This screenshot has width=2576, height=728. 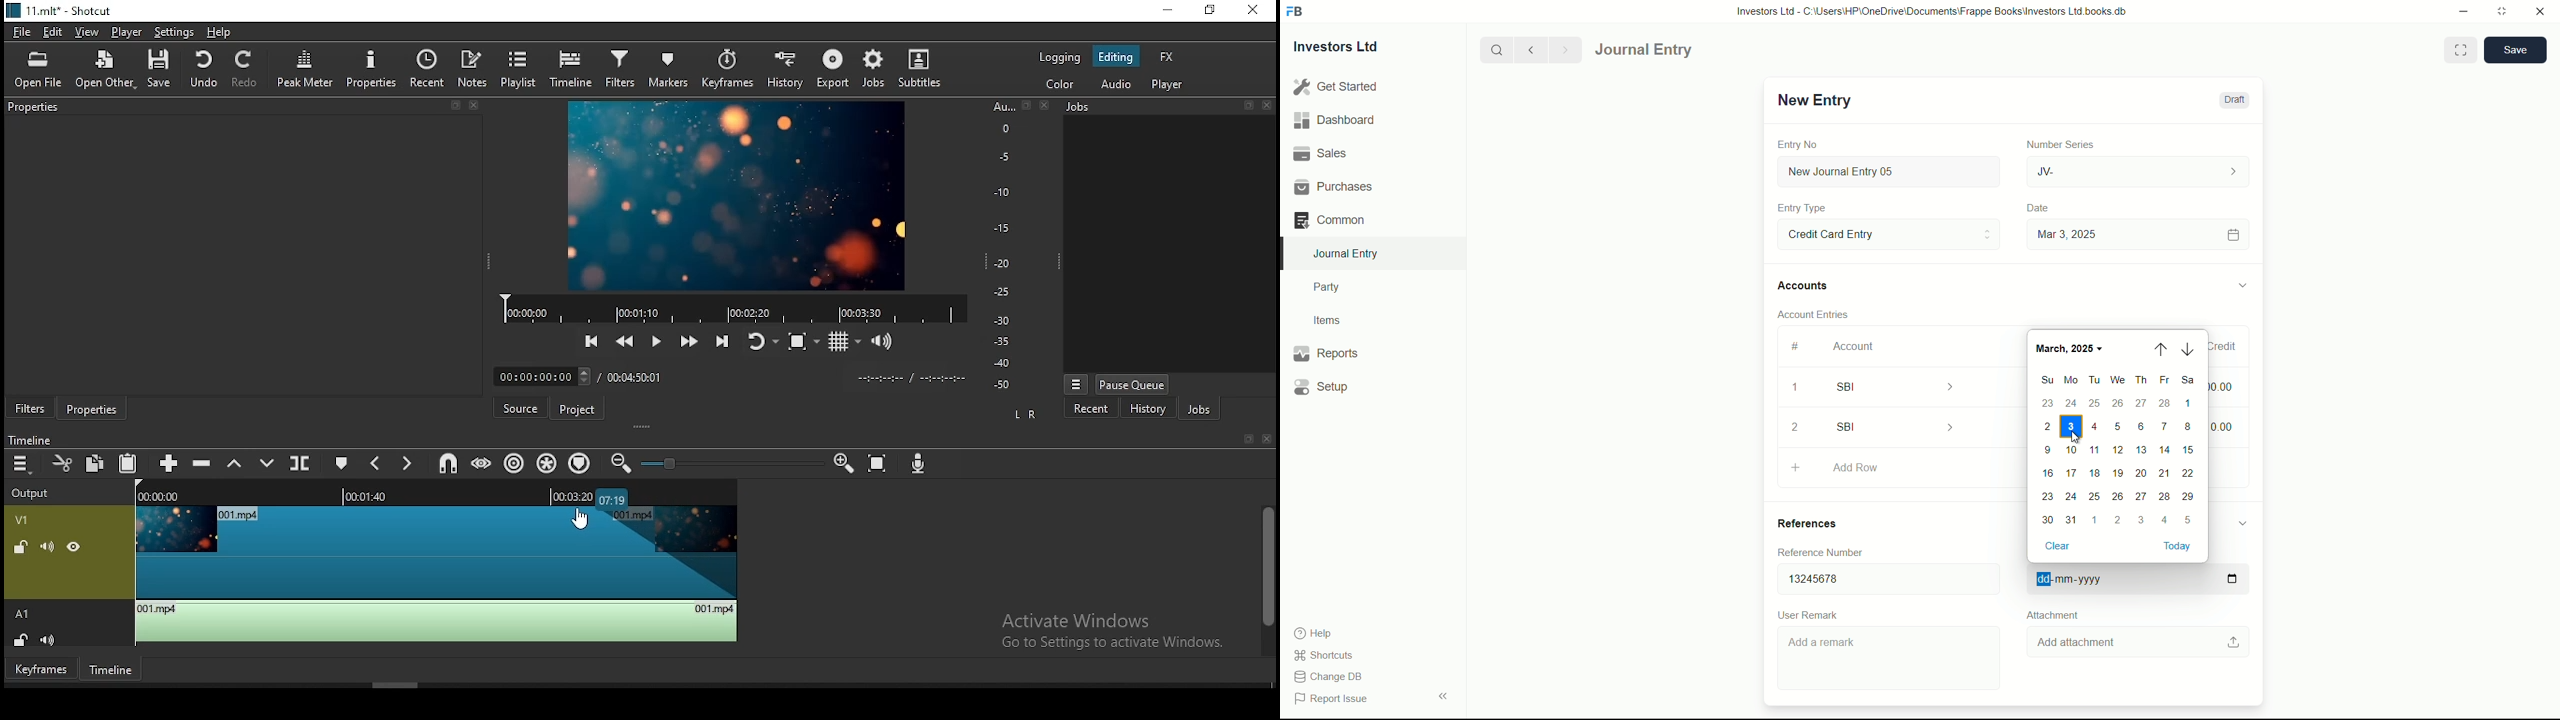 I want to click on Date, so click(x=2039, y=208).